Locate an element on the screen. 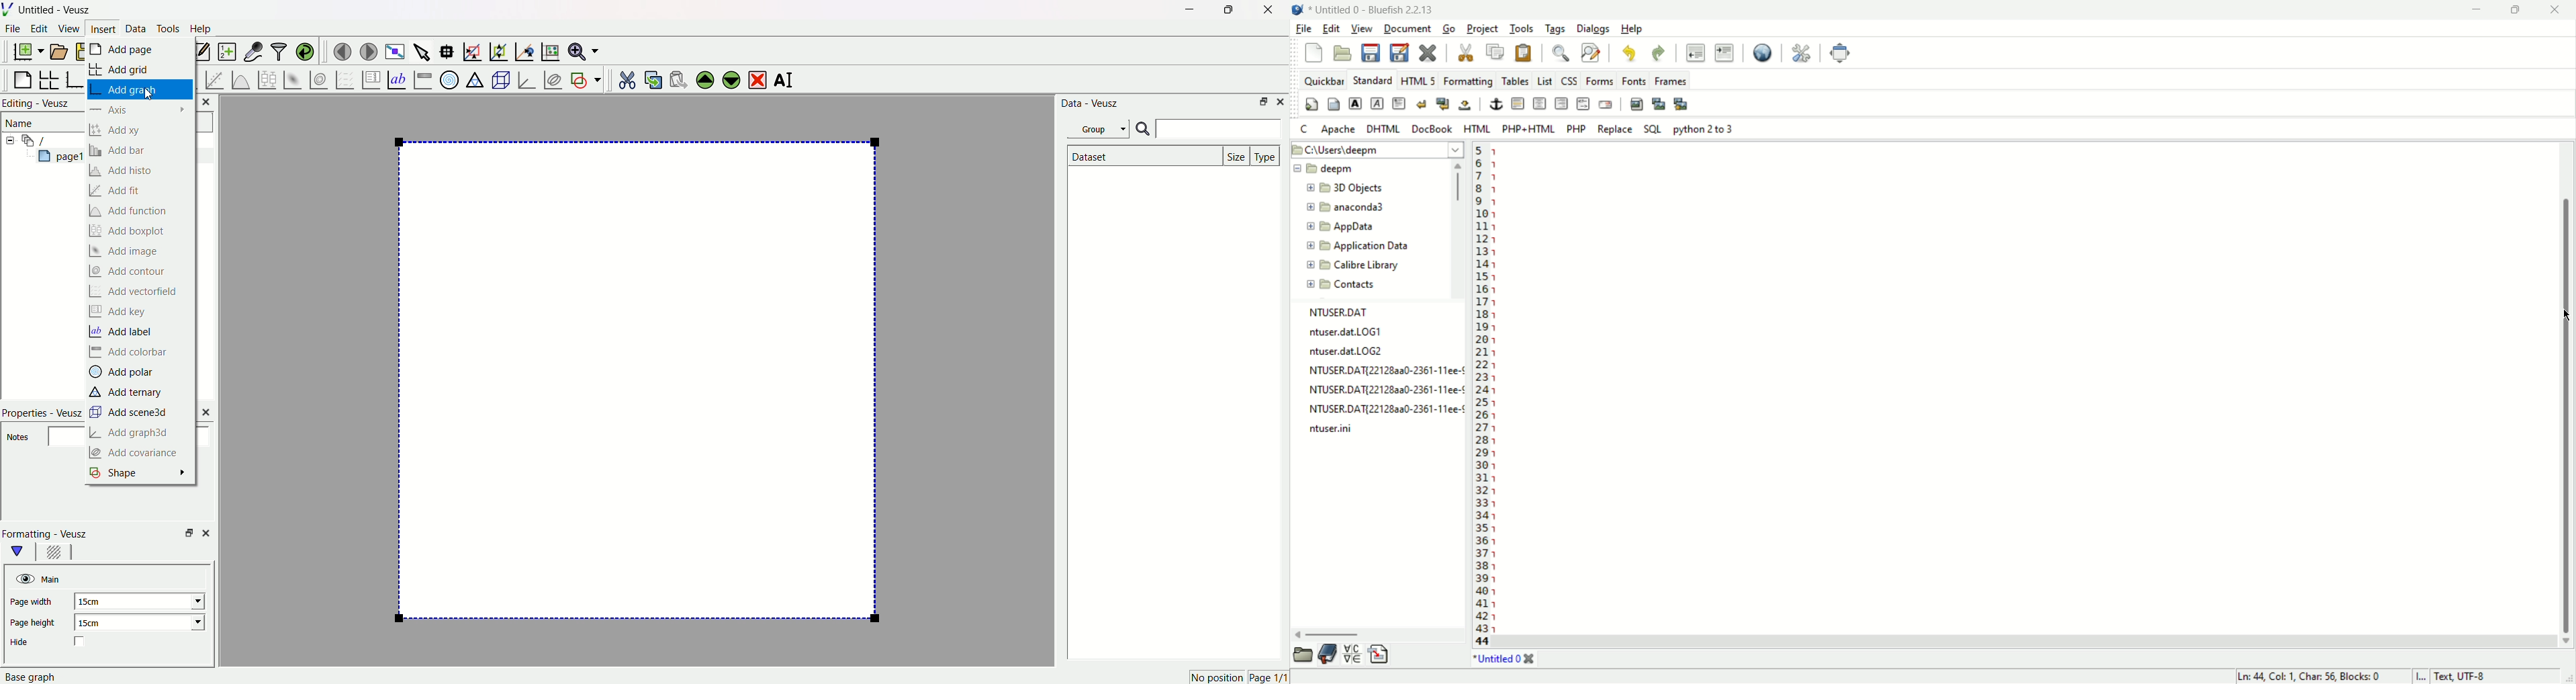 The height and width of the screenshot is (700, 2576). Replace is located at coordinates (1616, 129).